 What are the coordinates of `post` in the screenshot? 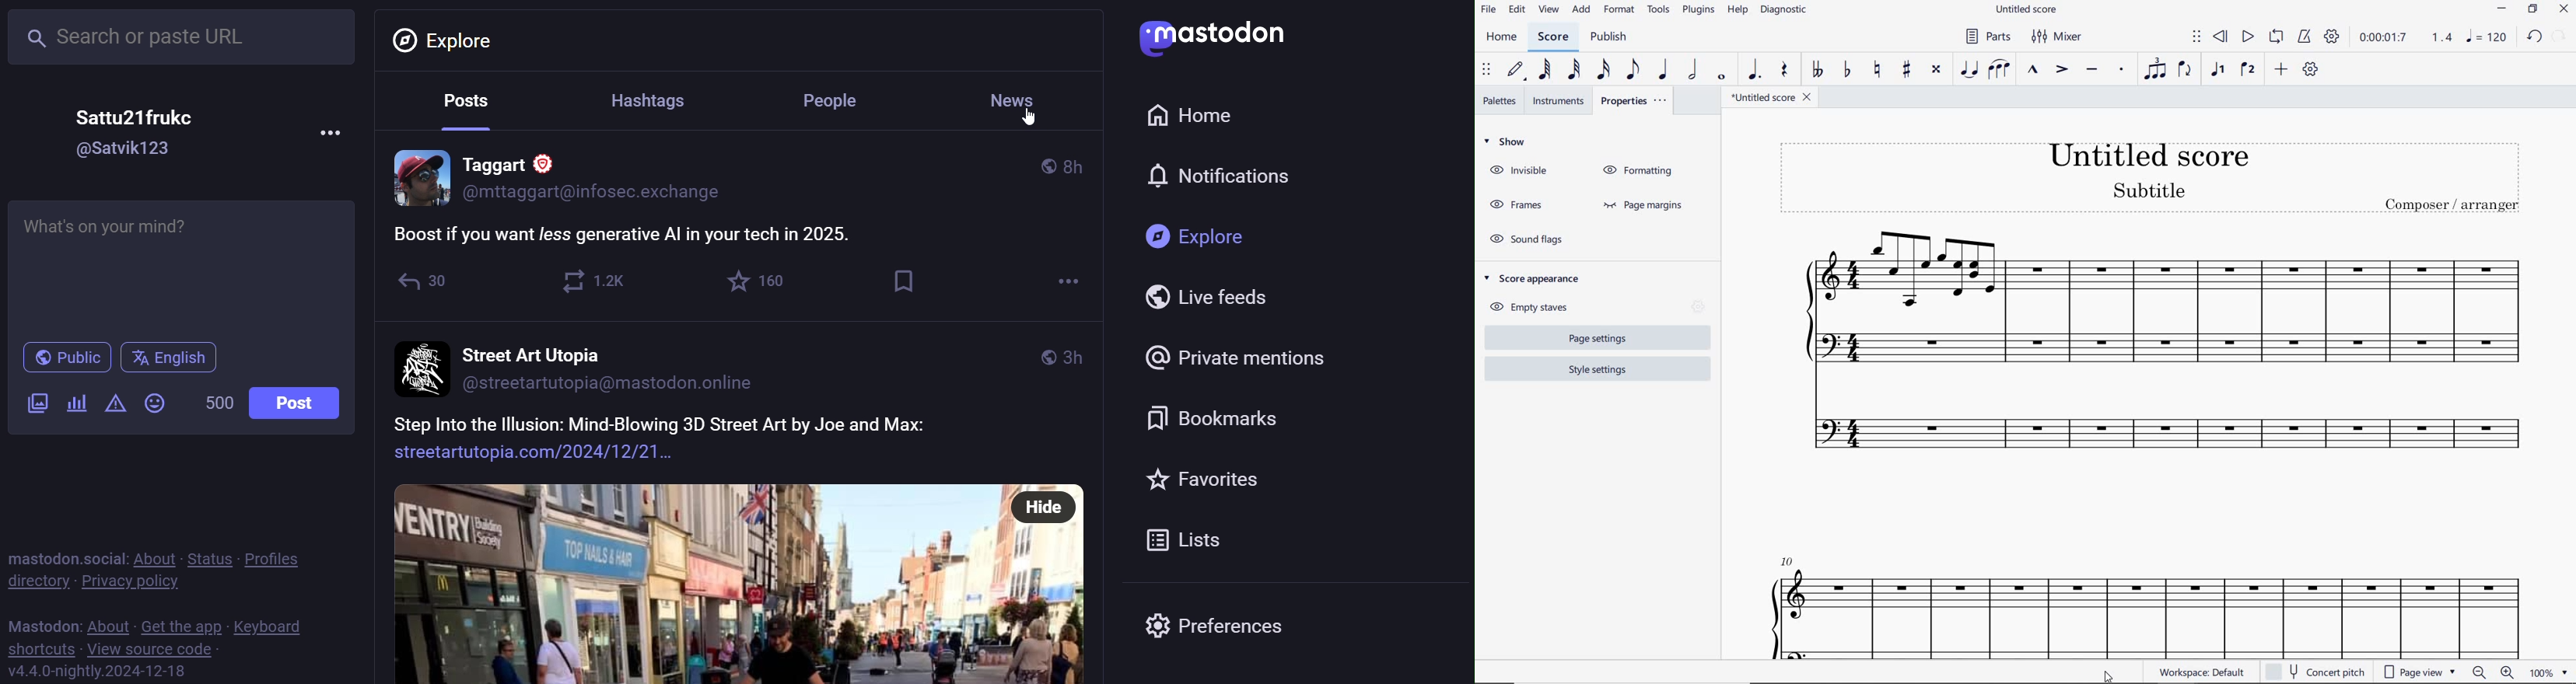 It's located at (298, 404).